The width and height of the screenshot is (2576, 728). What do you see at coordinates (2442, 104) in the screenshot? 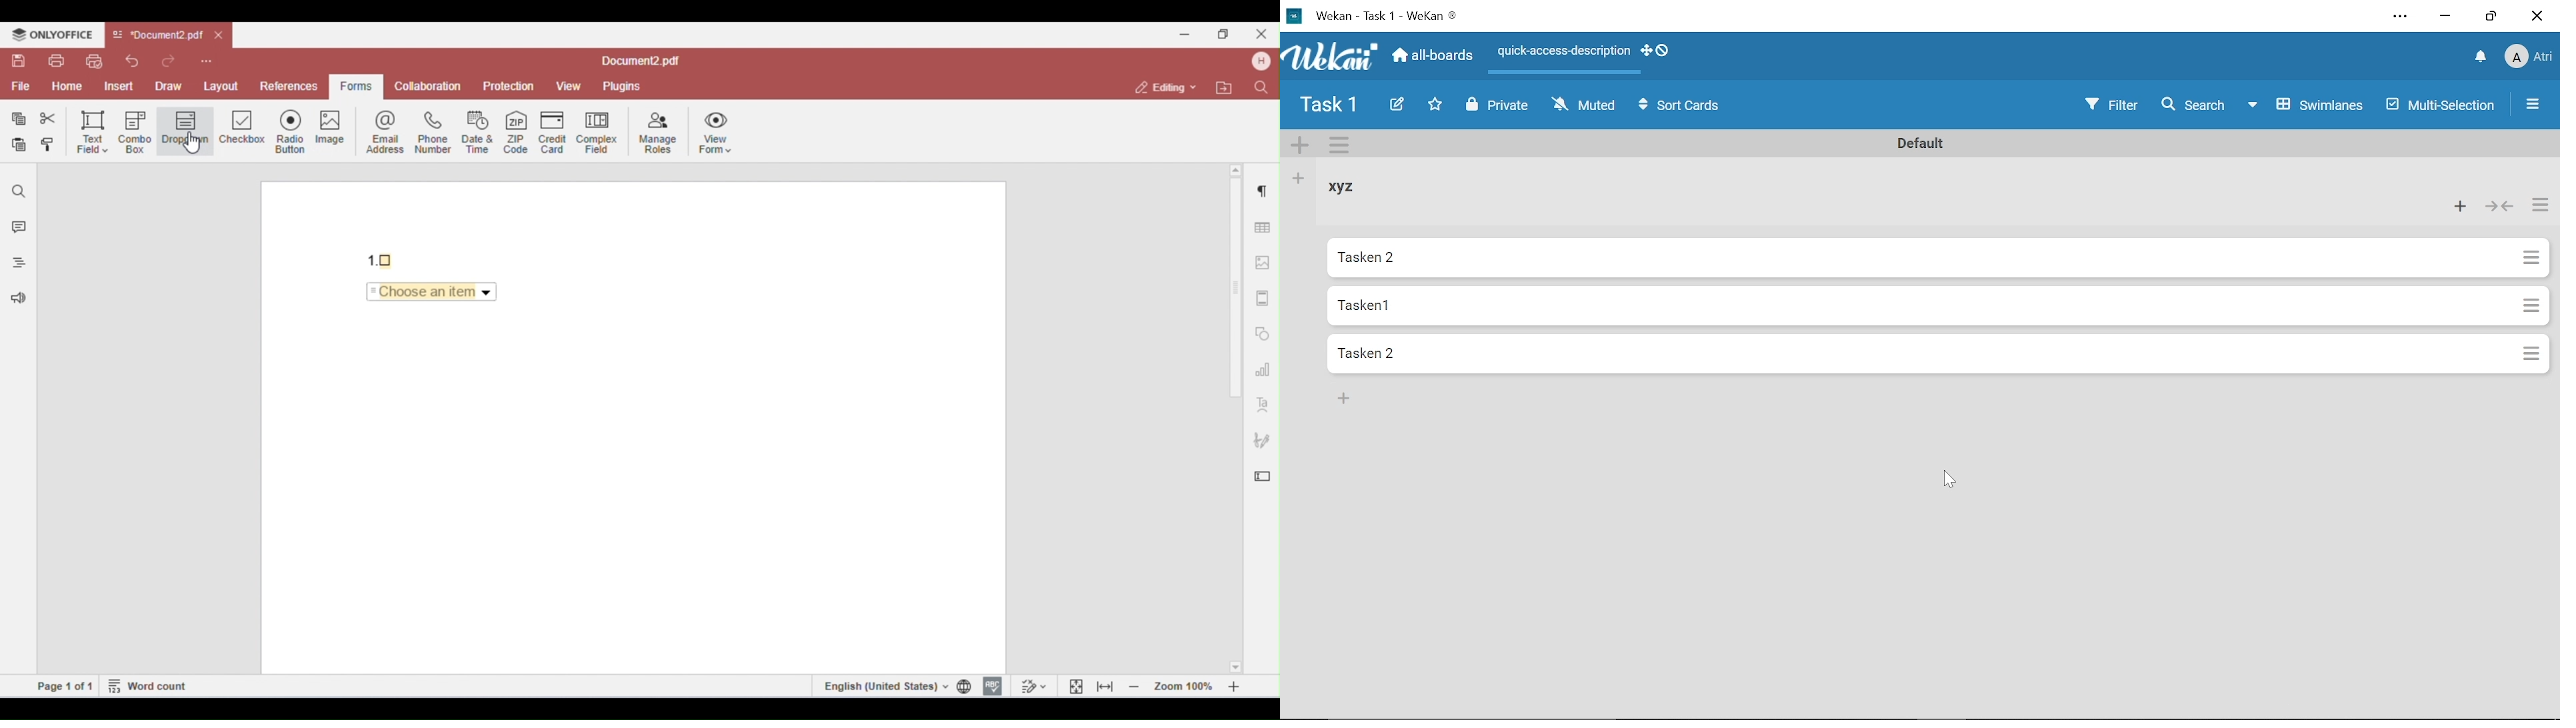
I see `Multiselection` at bounding box center [2442, 104].